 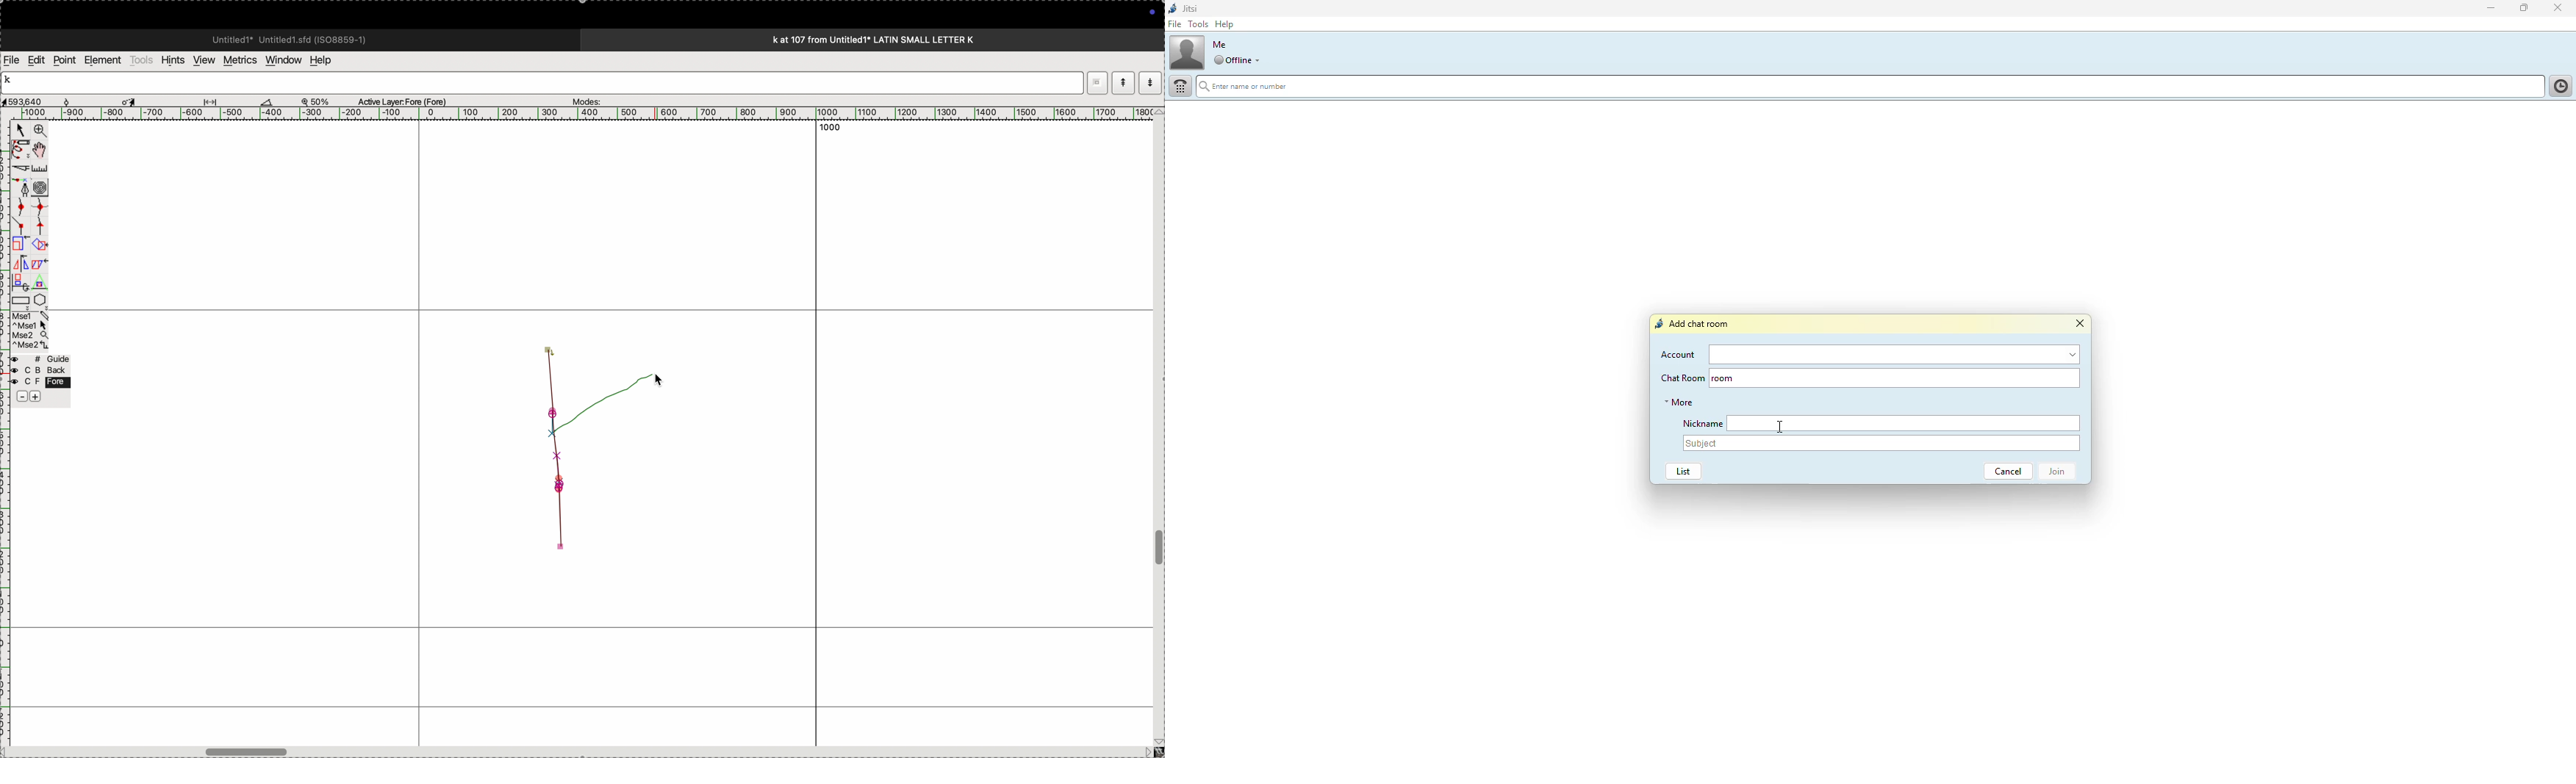 I want to click on cursor, so click(x=654, y=381).